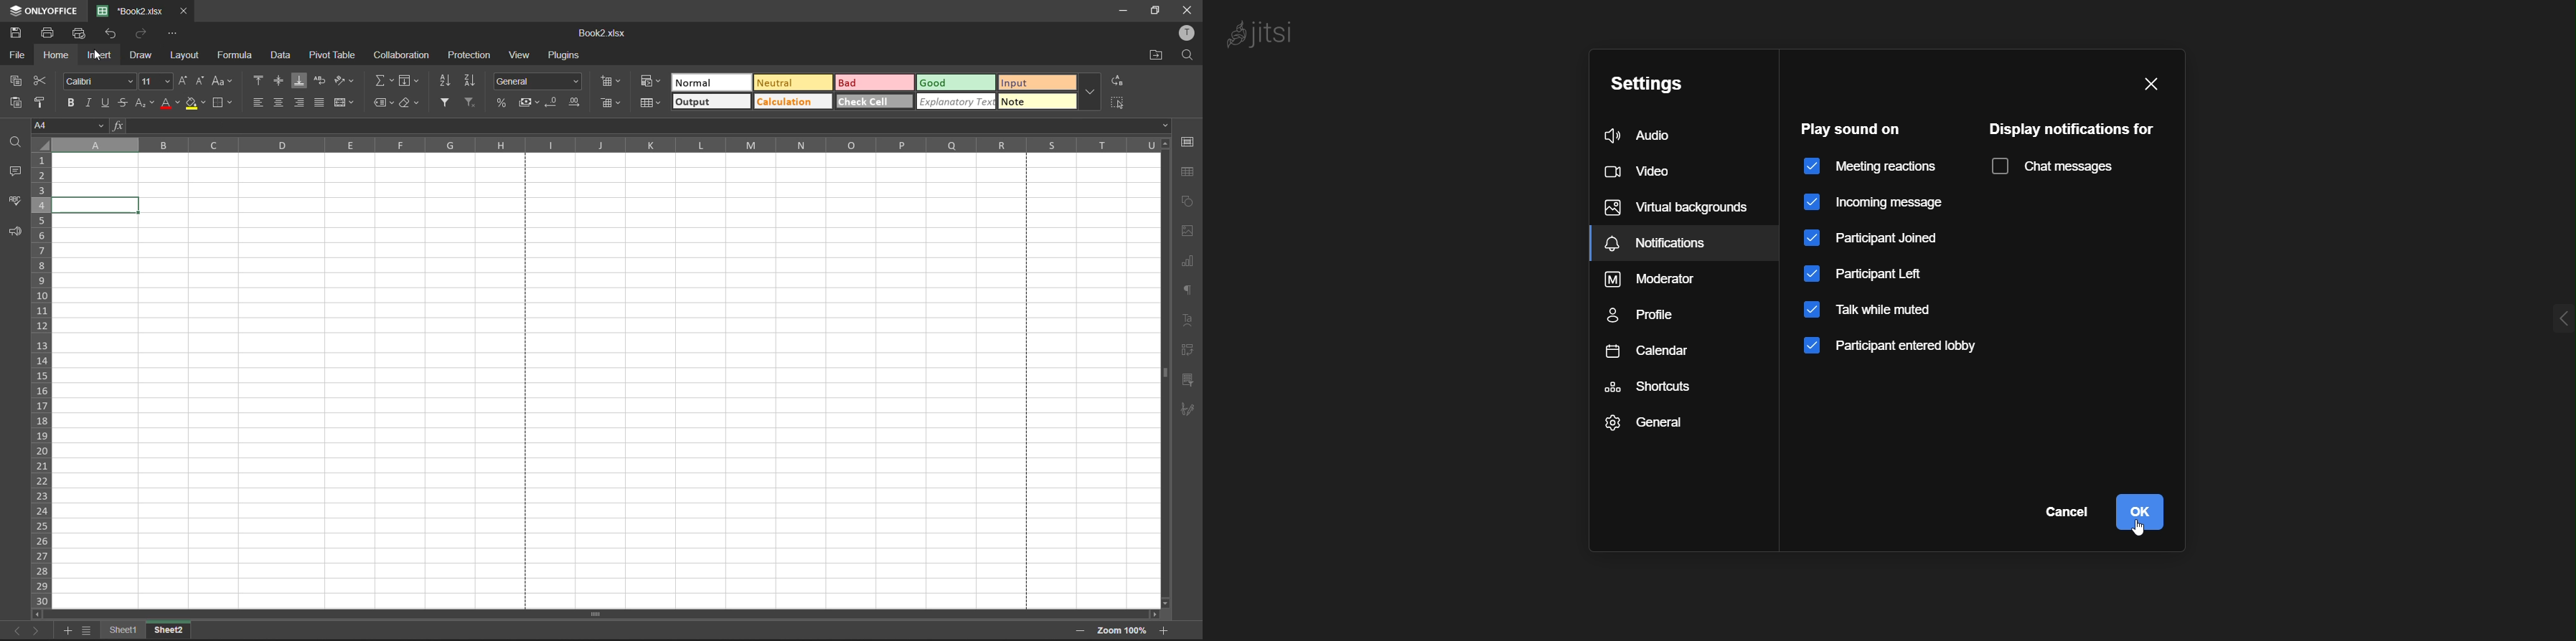 This screenshot has height=644, width=2576. Describe the element at coordinates (1166, 145) in the screenshot. I see `scroll up` at that location.